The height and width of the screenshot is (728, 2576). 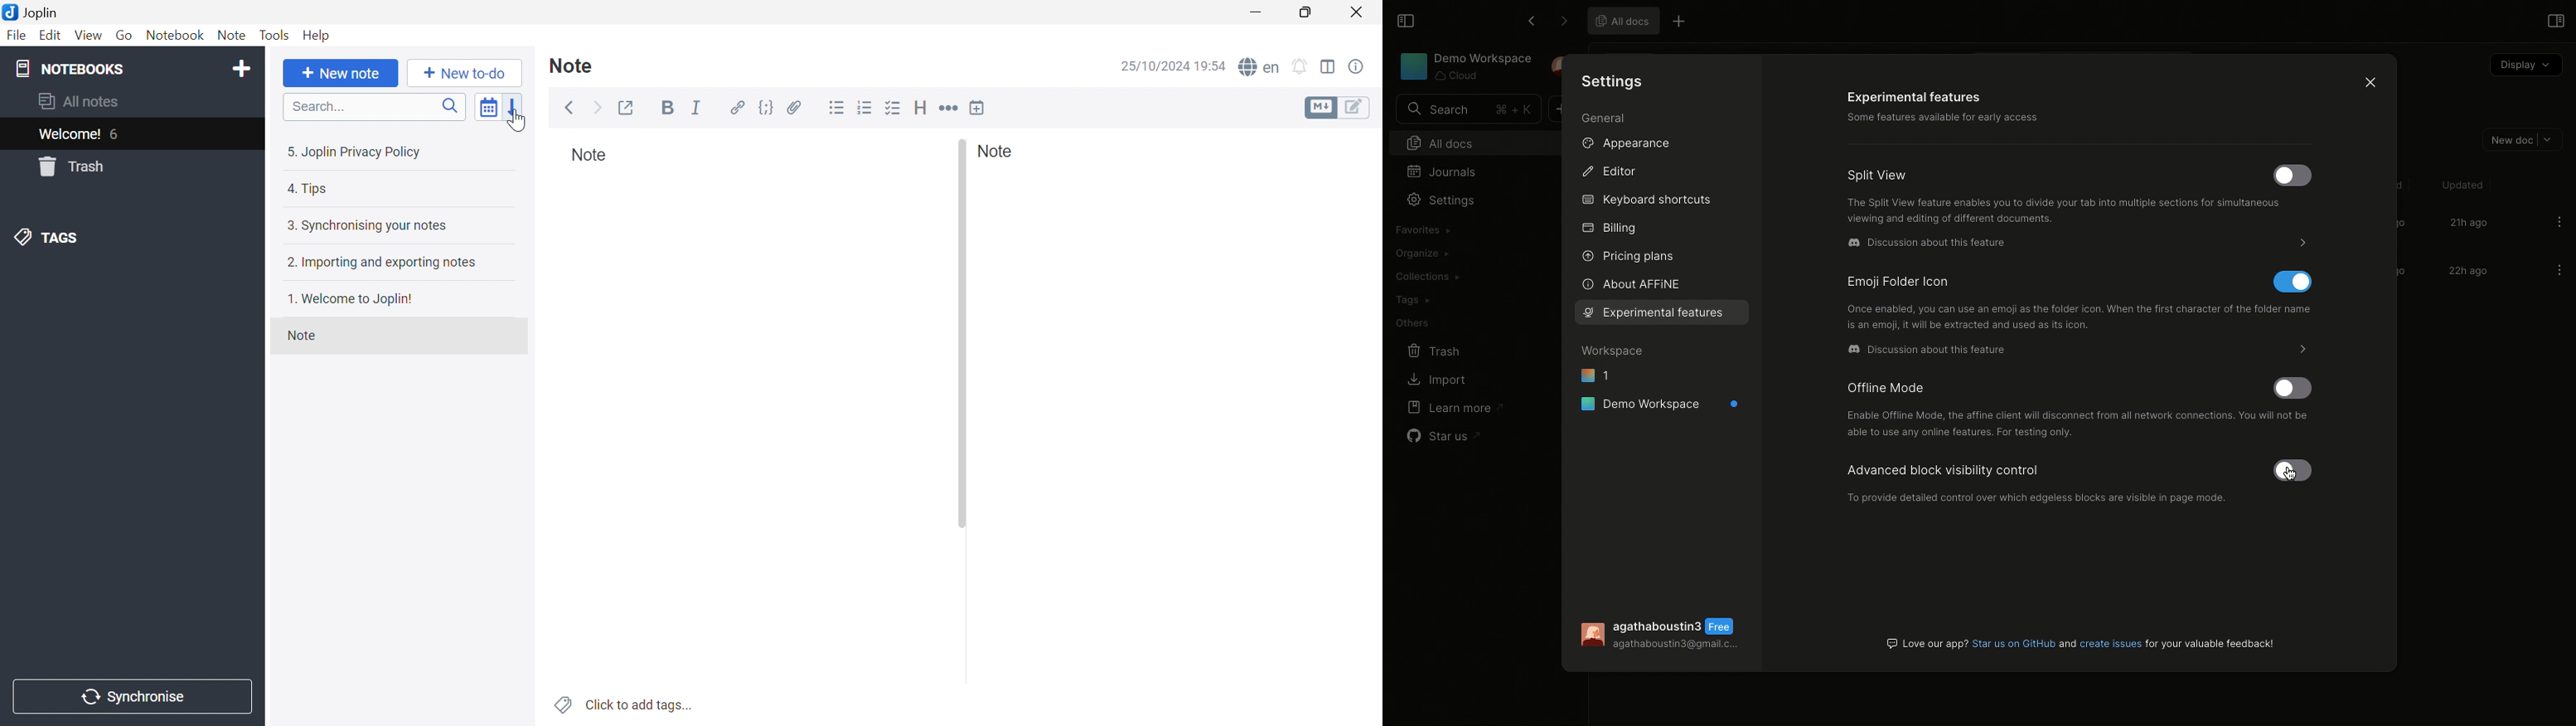 I want to click on 25/10/2024, so click(x=1155, y=67).